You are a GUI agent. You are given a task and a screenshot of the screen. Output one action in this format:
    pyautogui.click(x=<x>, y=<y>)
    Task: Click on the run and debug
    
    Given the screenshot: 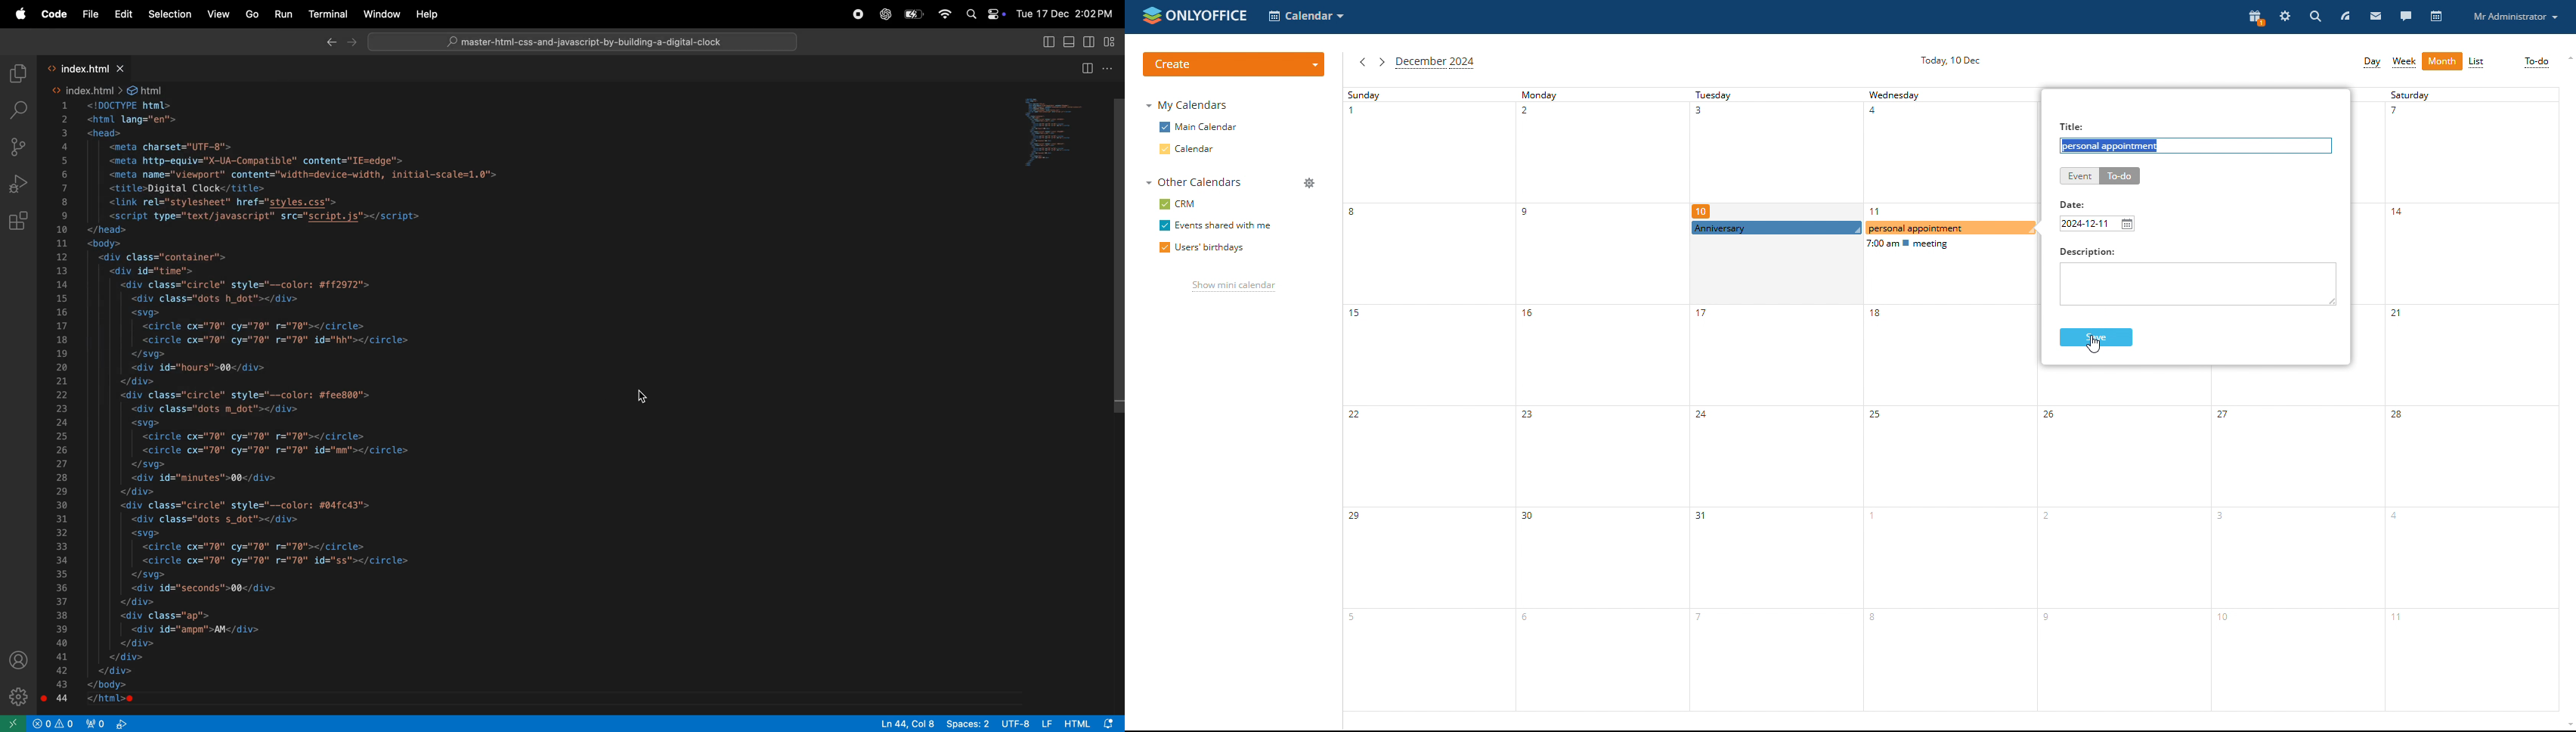 What is the action you would take?
    pyautogui.click(x=18, y=183)
    